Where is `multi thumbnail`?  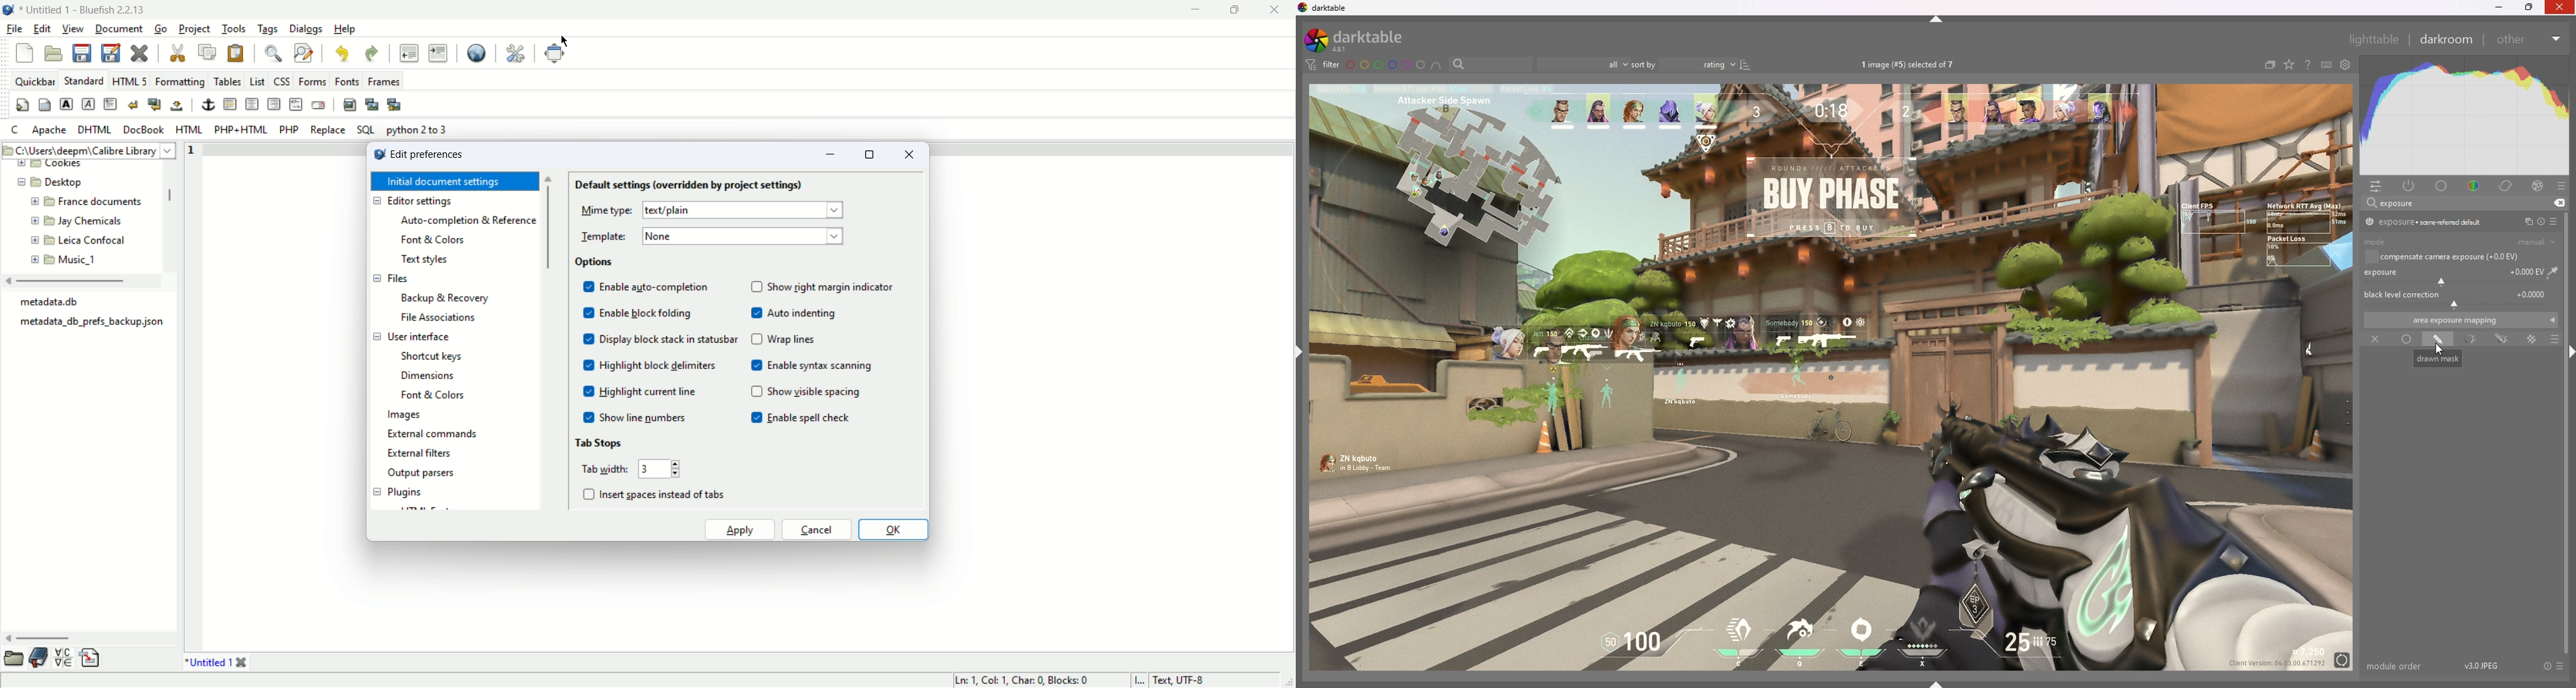 multi thumbnail is located at coordinates (395, 105).